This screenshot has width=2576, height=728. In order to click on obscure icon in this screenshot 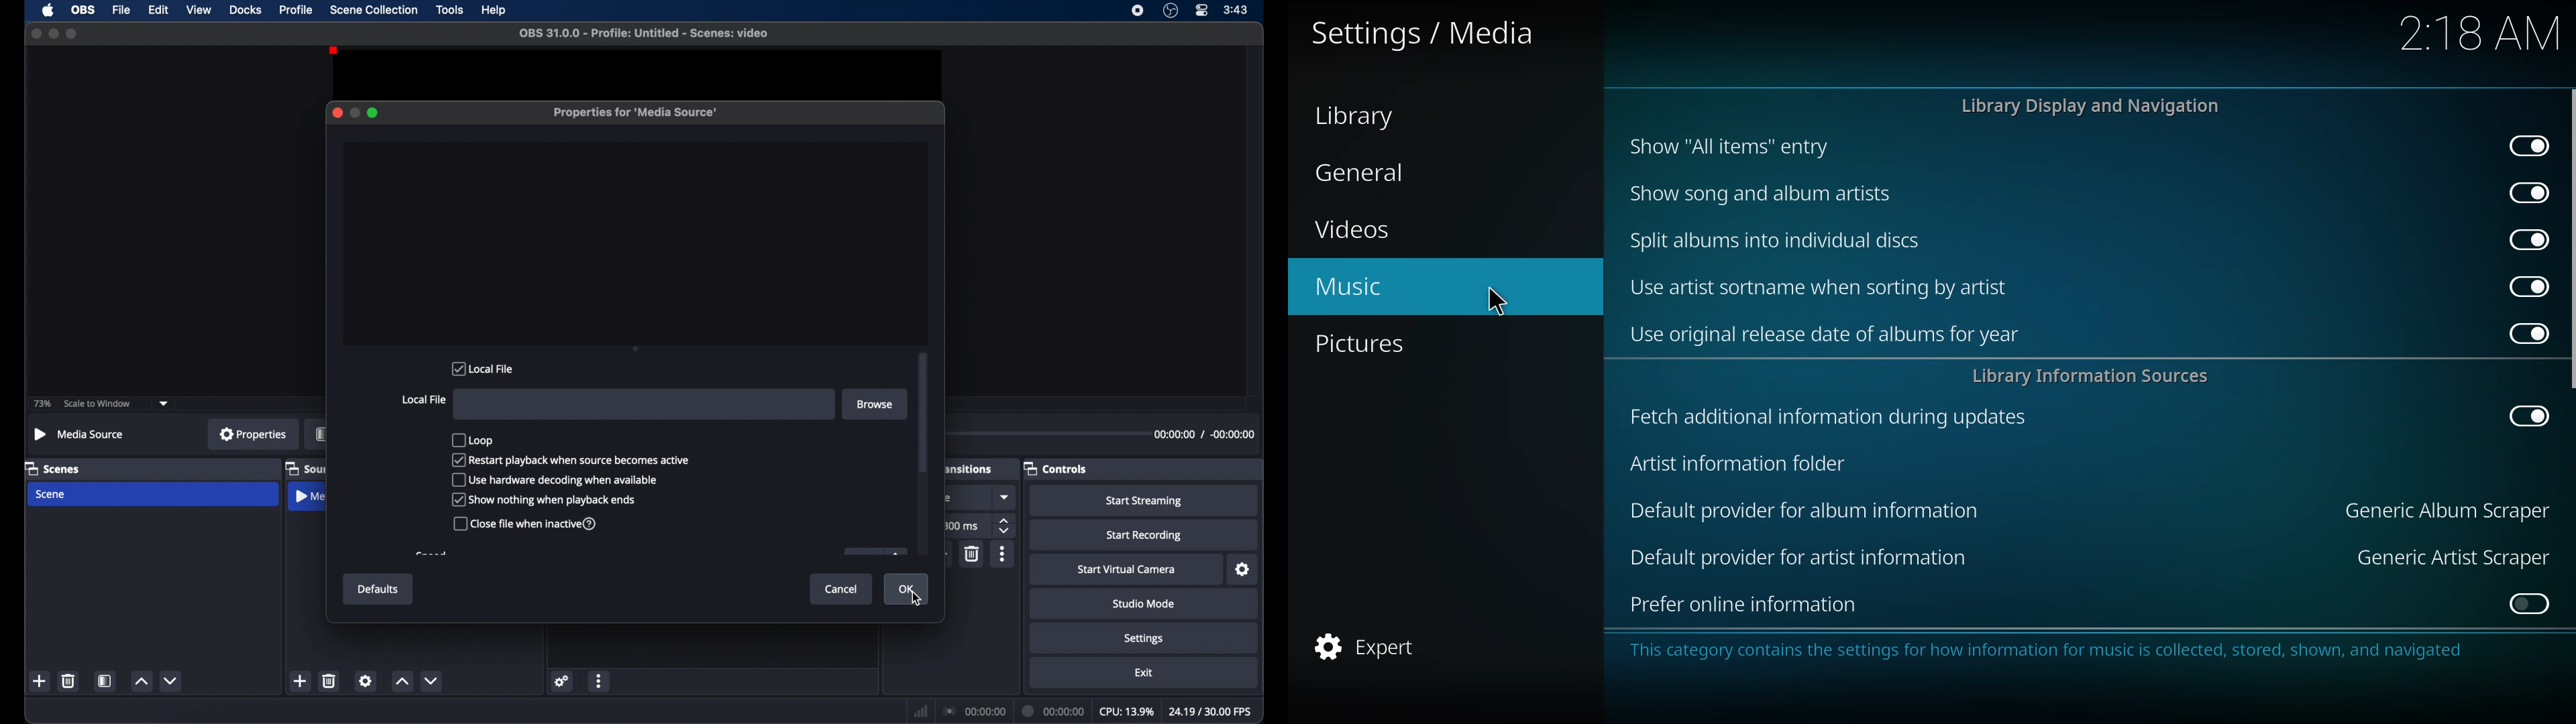, I will do `click(947, 498)`.